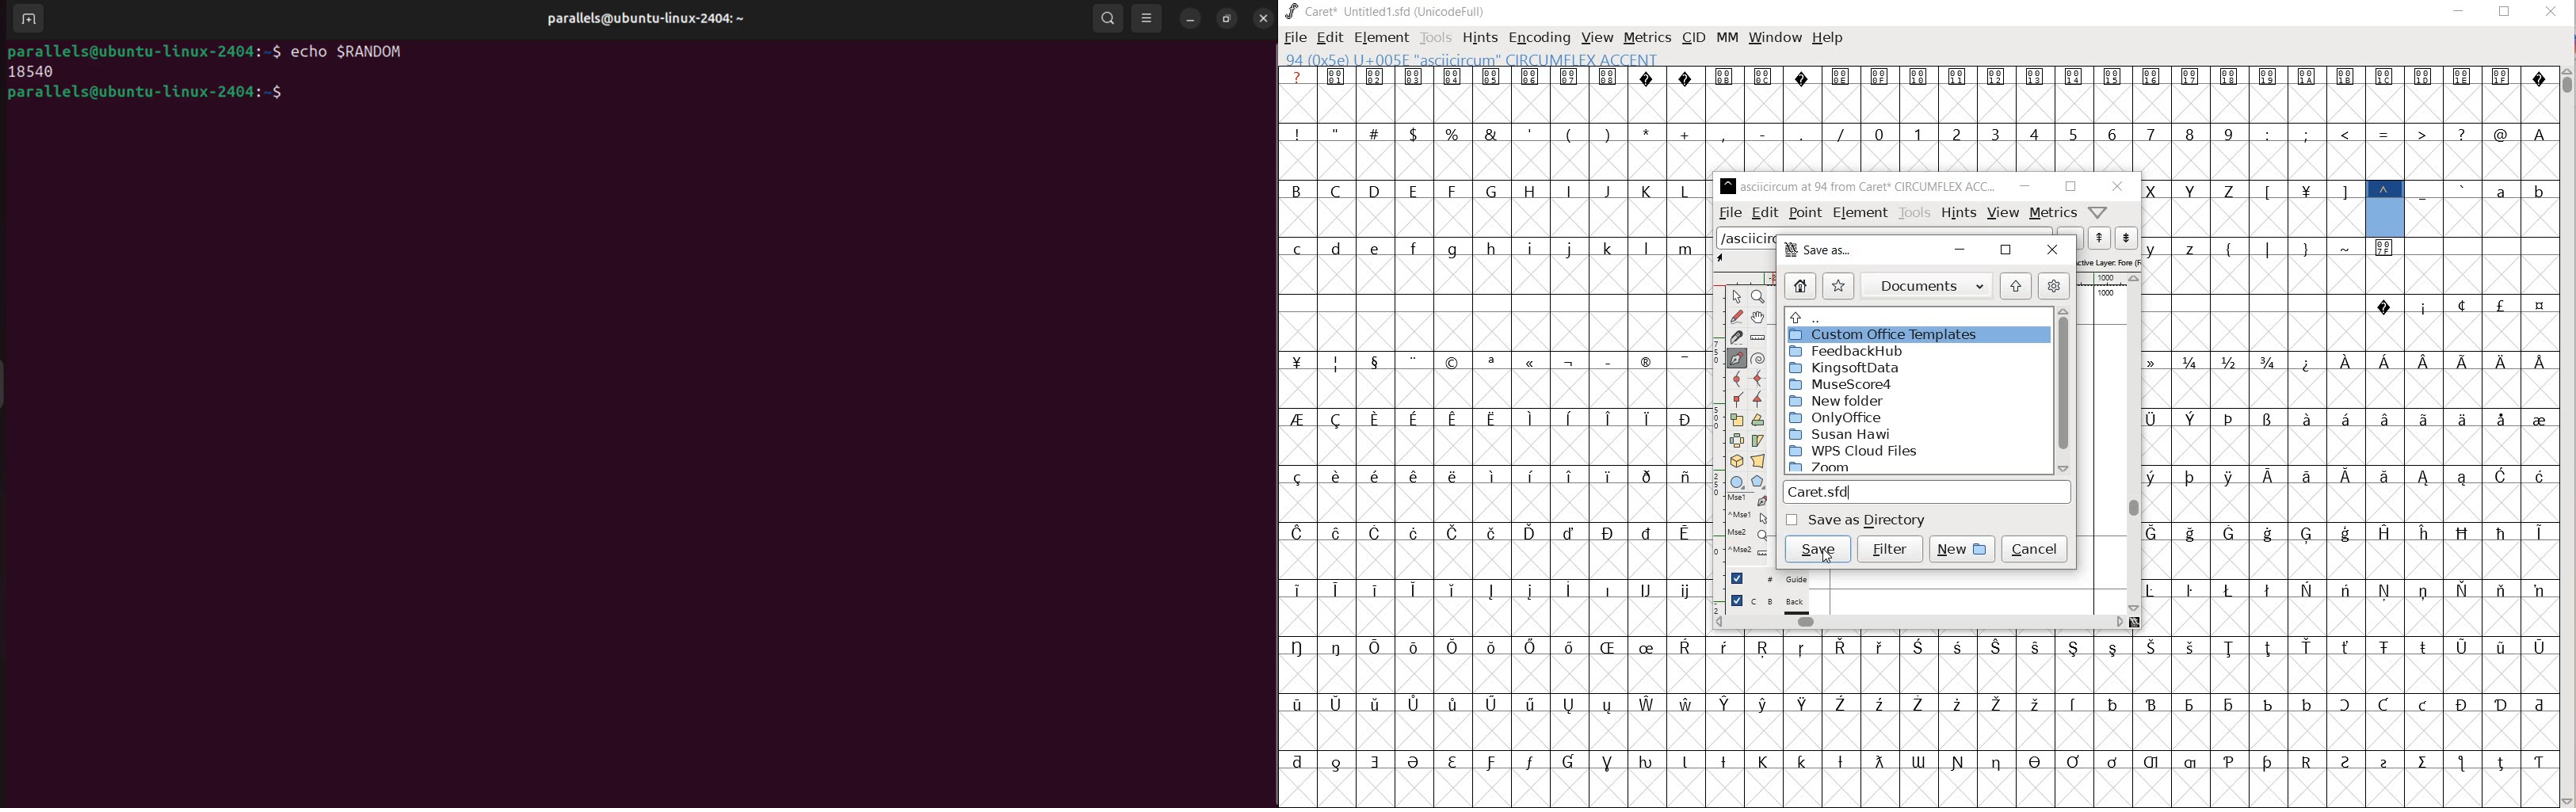 This screenshot has height=812, width=2576. What do you see at coordinates (1738, 482) in the screenshot?
I see `rectangle or ellipse` at bounding box center [1738, 482].